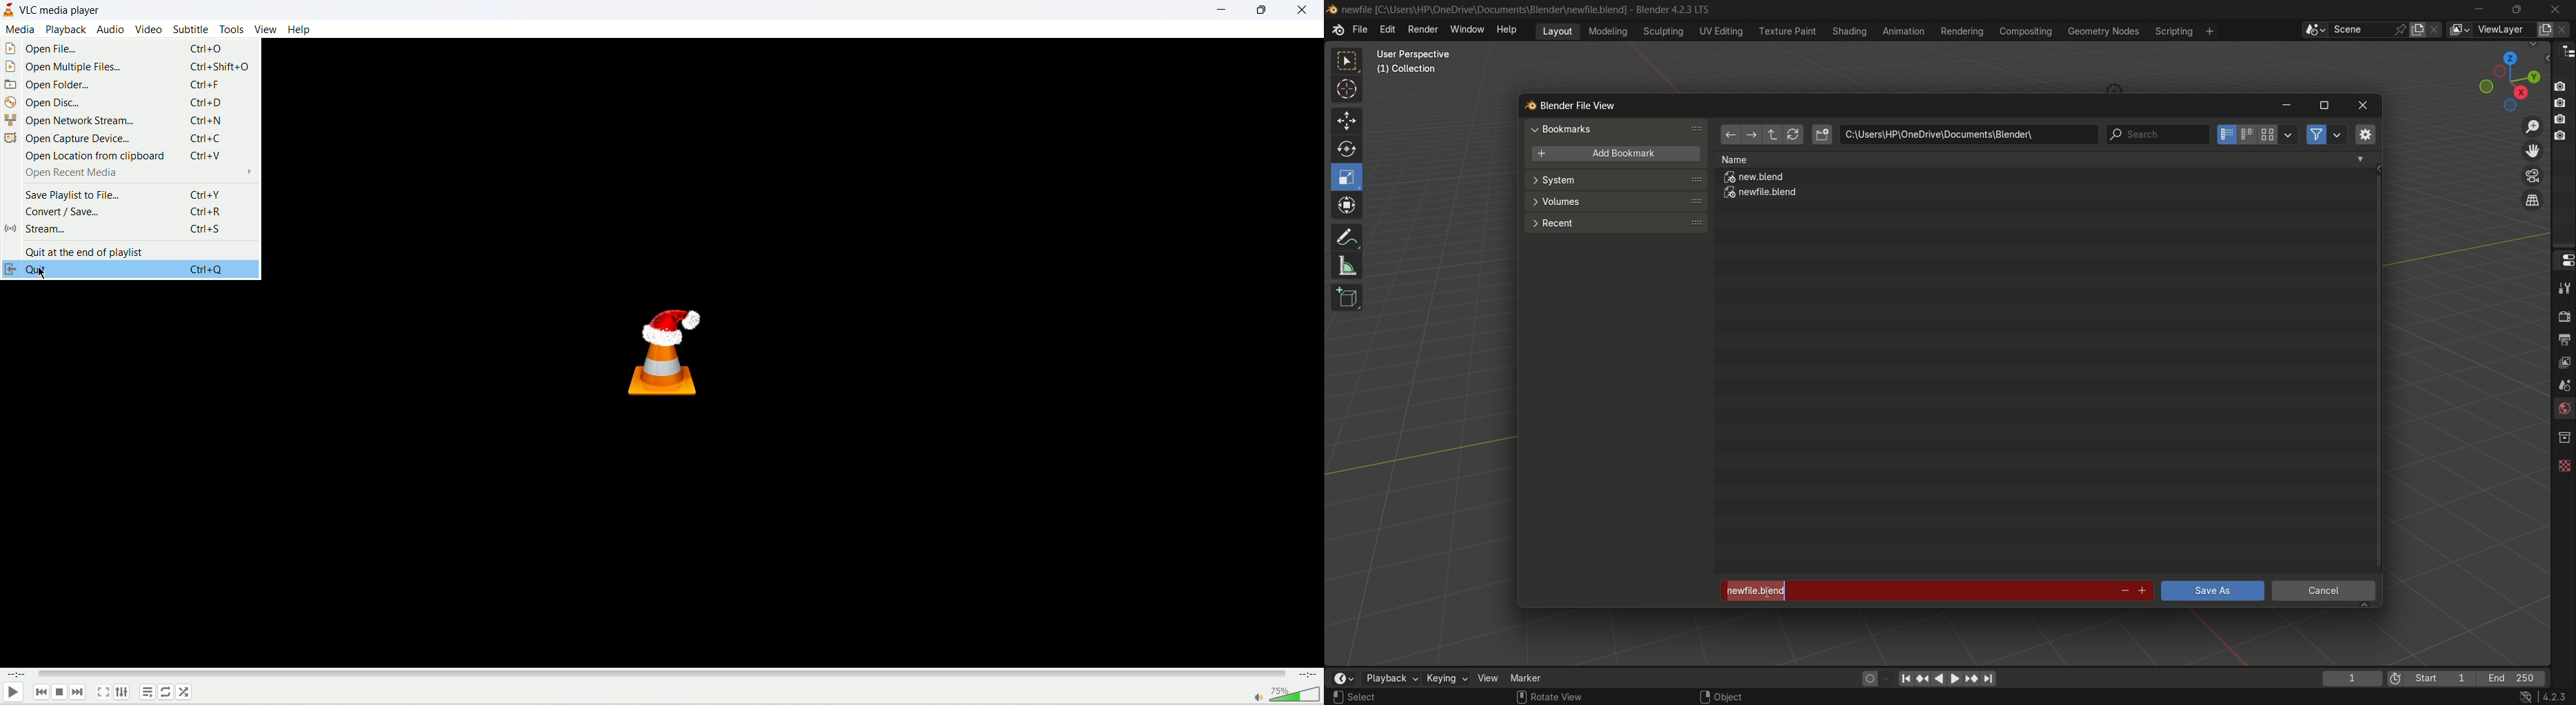 Image resolution: width=2576 pixels, height=728 pixels. What do you see at coordinates (16, 694) in the screenshot?
I see `play` at bounding box center [16, 694].